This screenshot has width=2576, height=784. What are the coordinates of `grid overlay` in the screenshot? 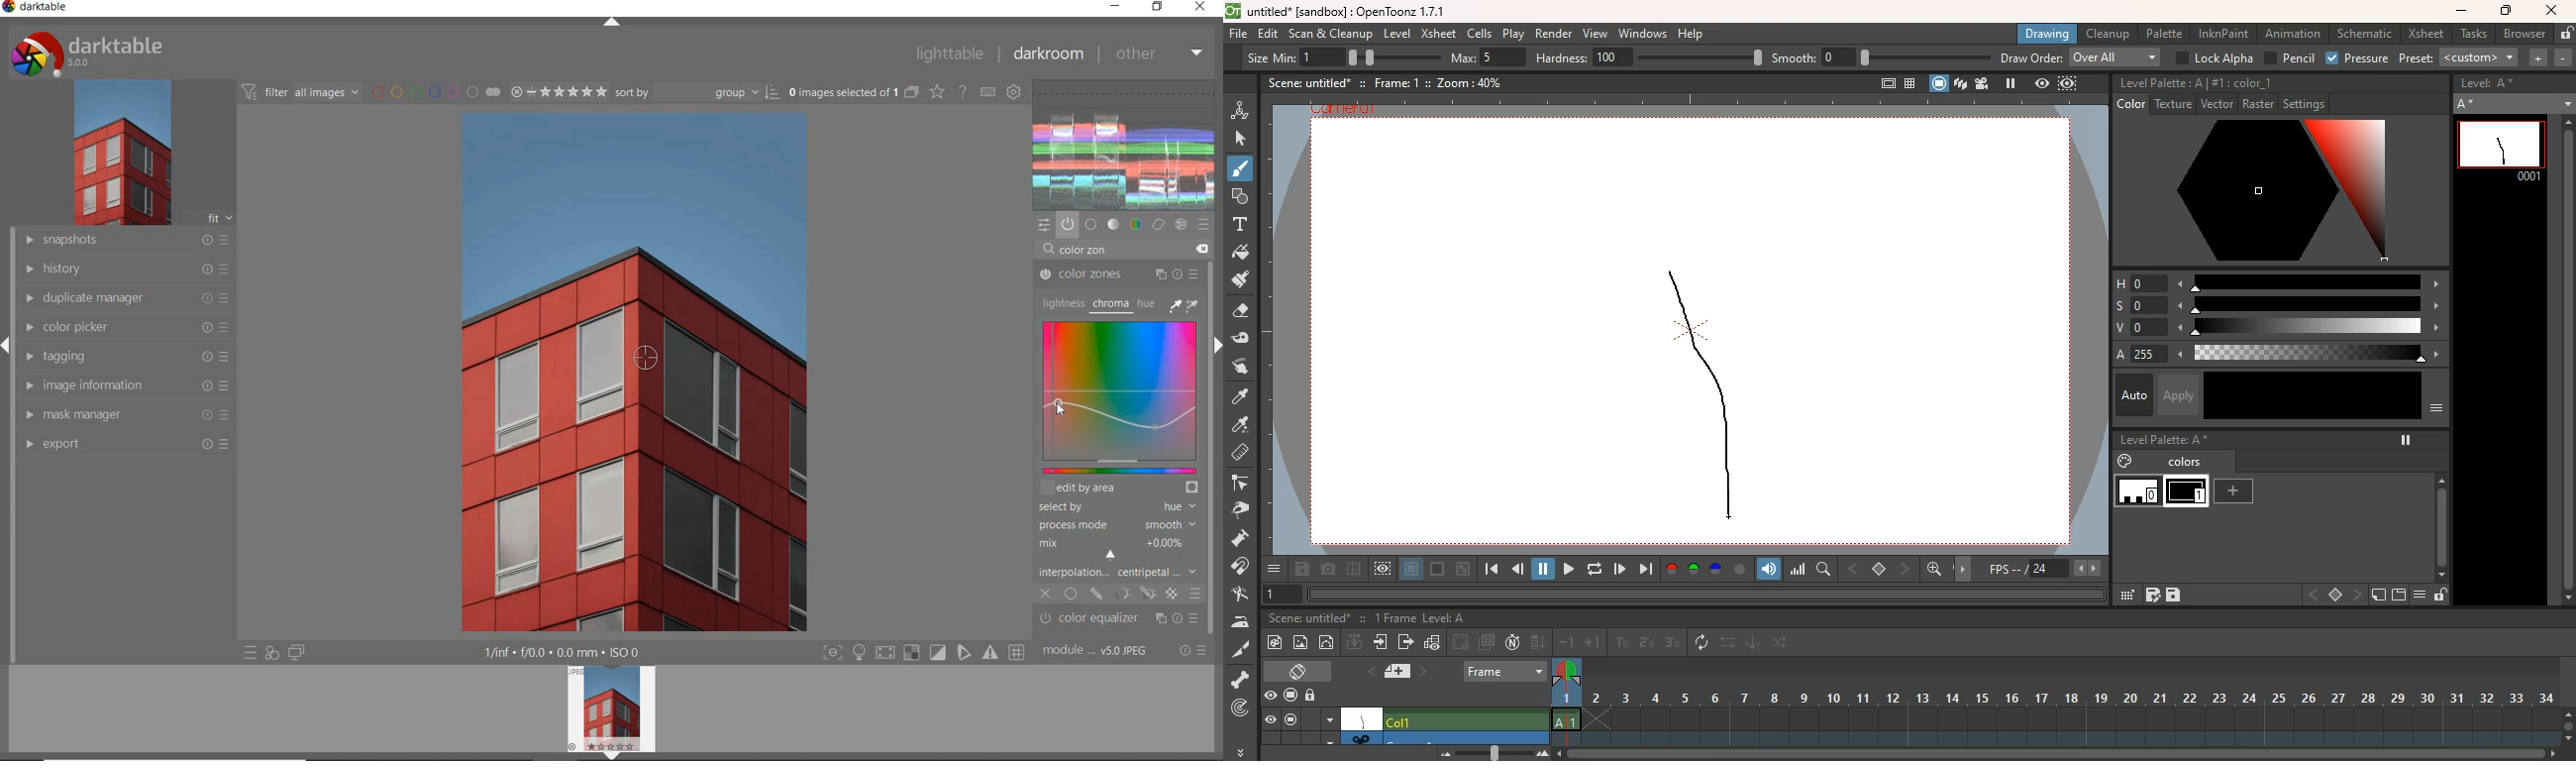 It's located at (1018, 651).